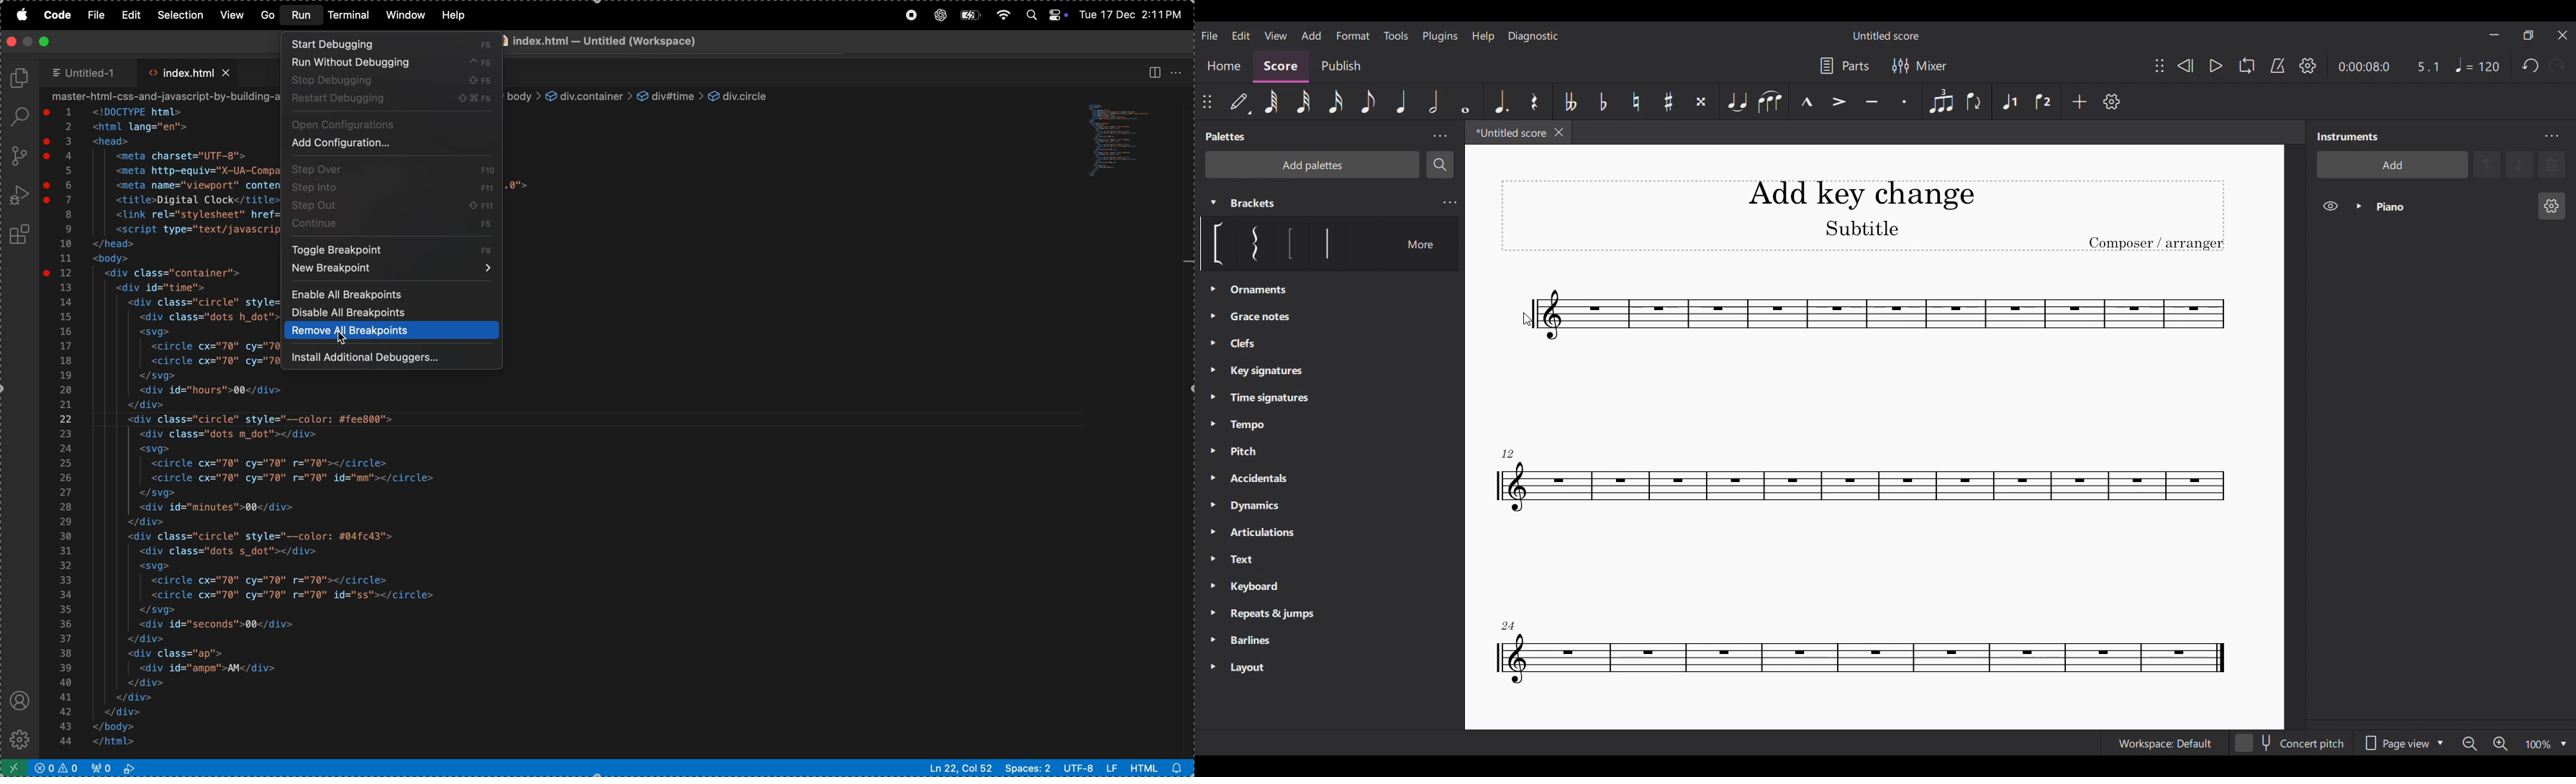 Image resolution: width=2576 pixels, height=784 pixels. What do you see at coordinates (2393, 164) in the screenshot?
I see `Add instruments` at bounding box center [2393, 164].